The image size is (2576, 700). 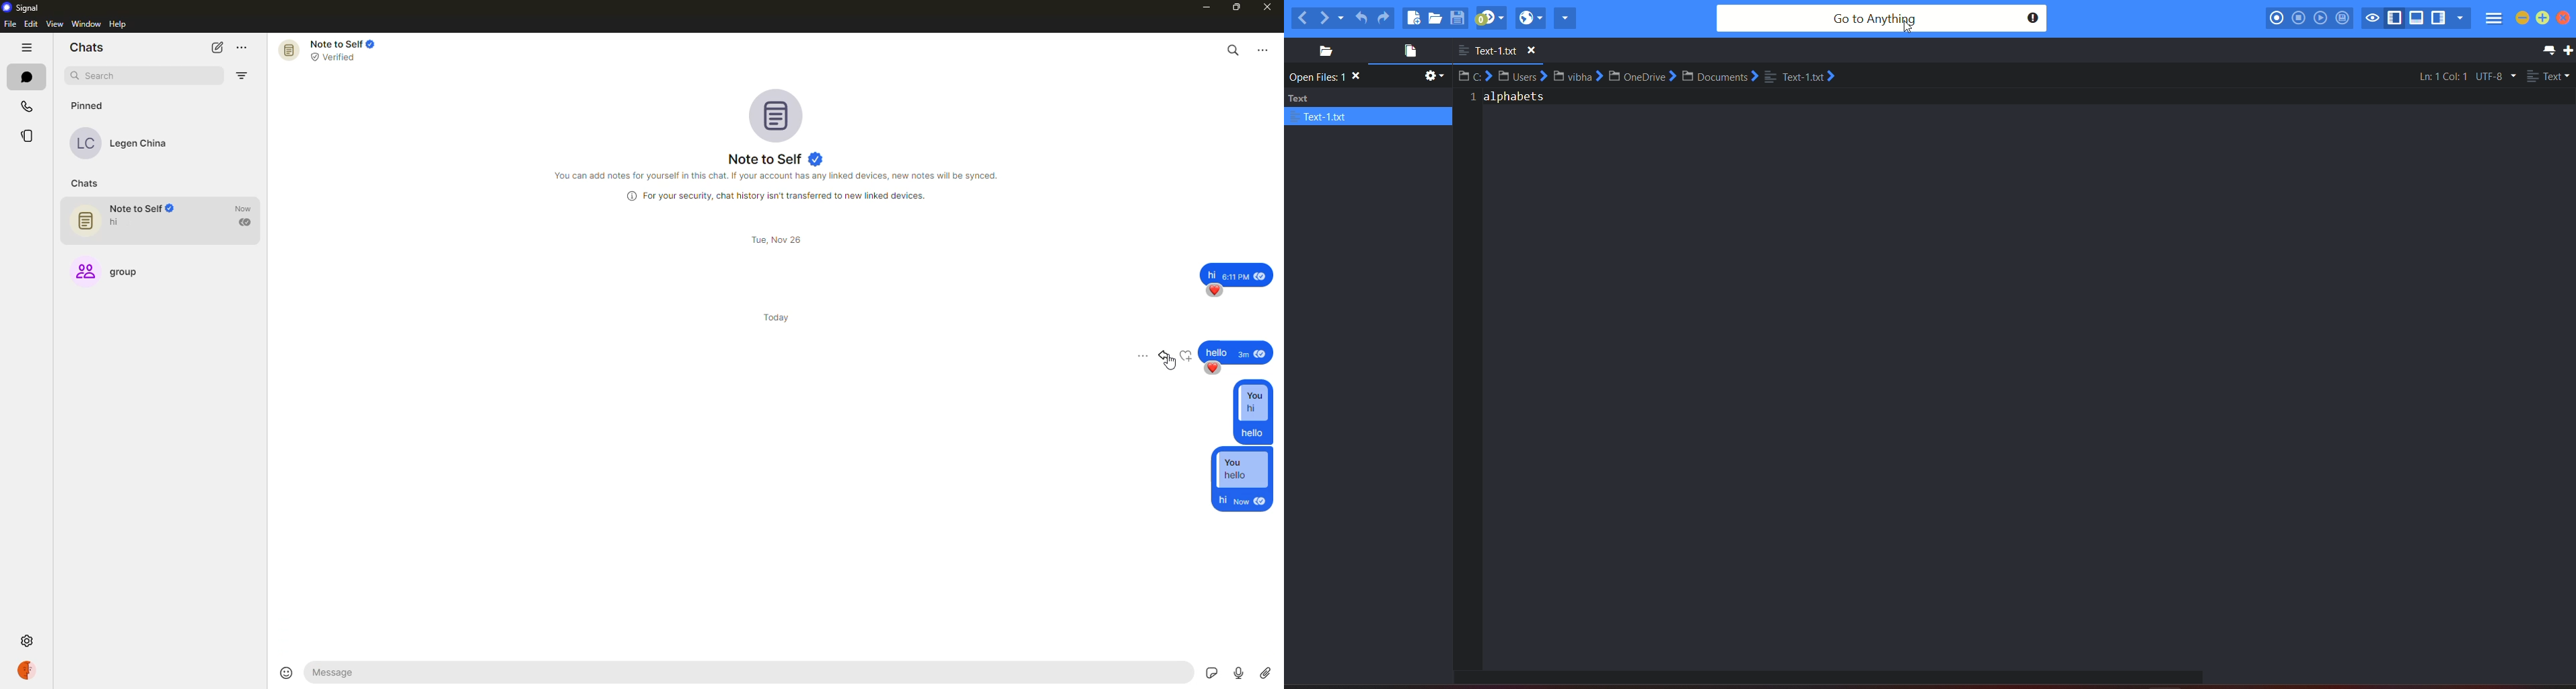 I want to click on signal, so click(x=22, y=8).